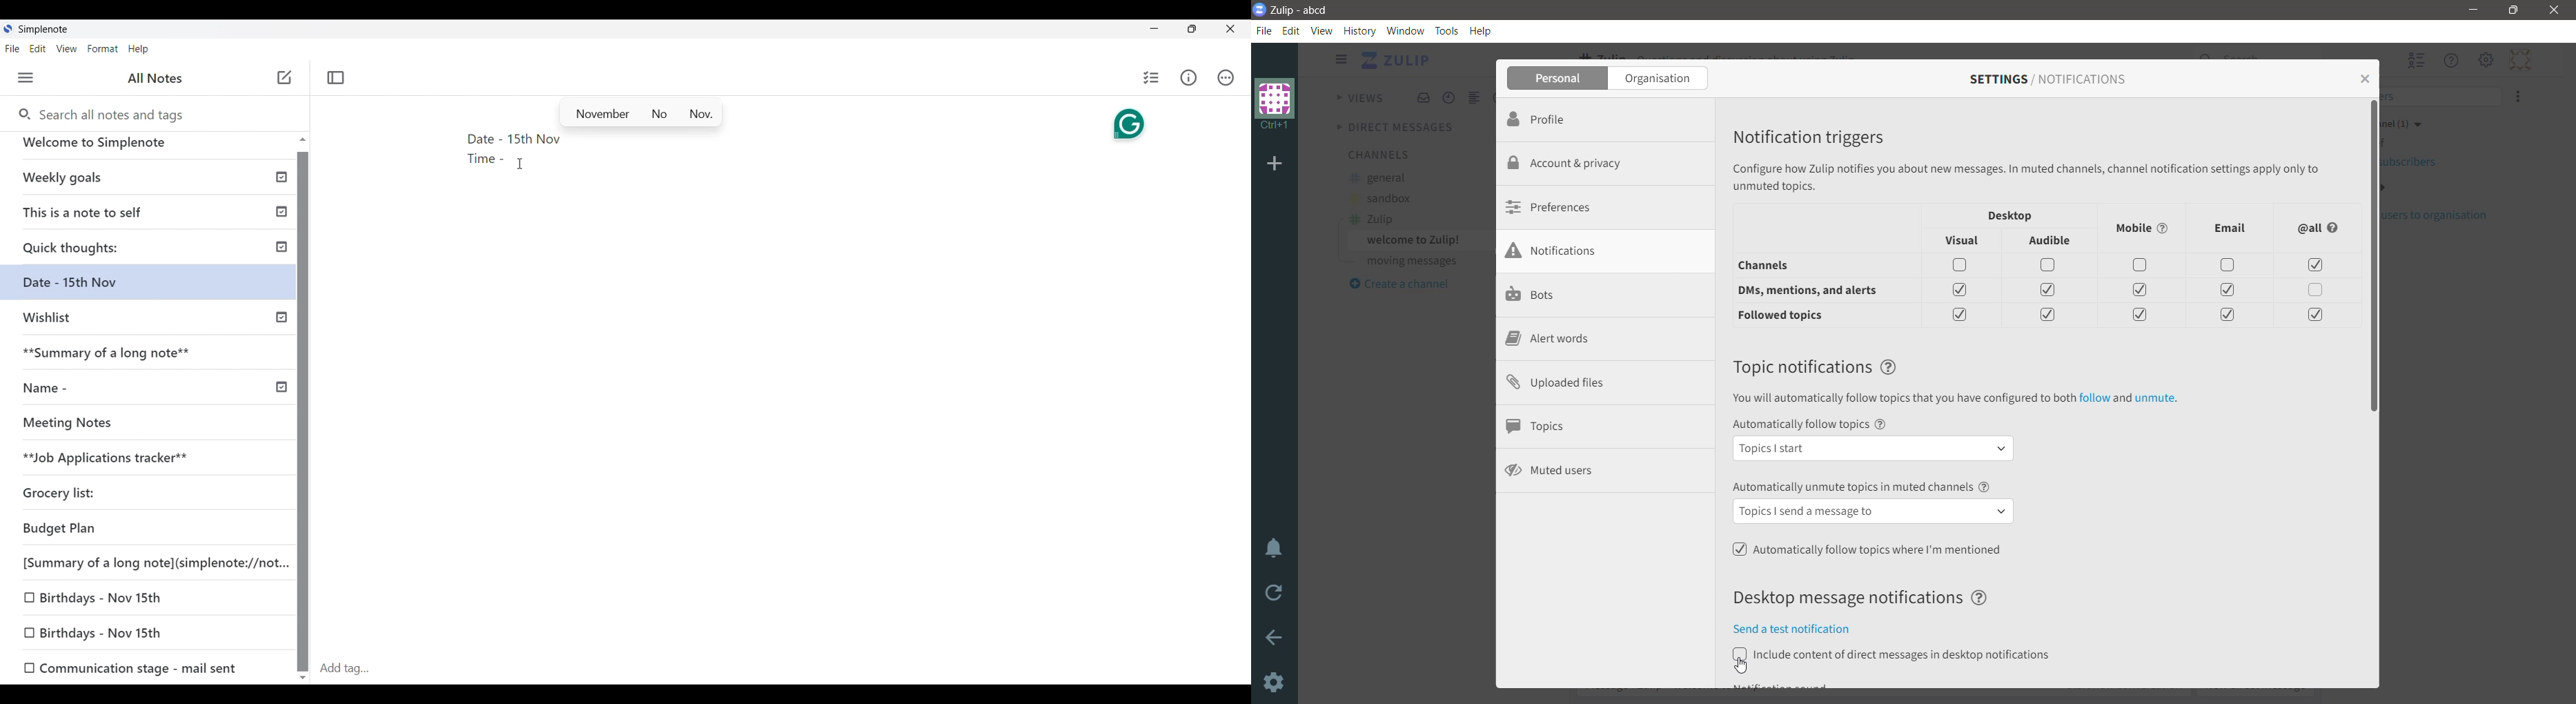  I want to click on Notifications Tab selected, so click(1606, 251).